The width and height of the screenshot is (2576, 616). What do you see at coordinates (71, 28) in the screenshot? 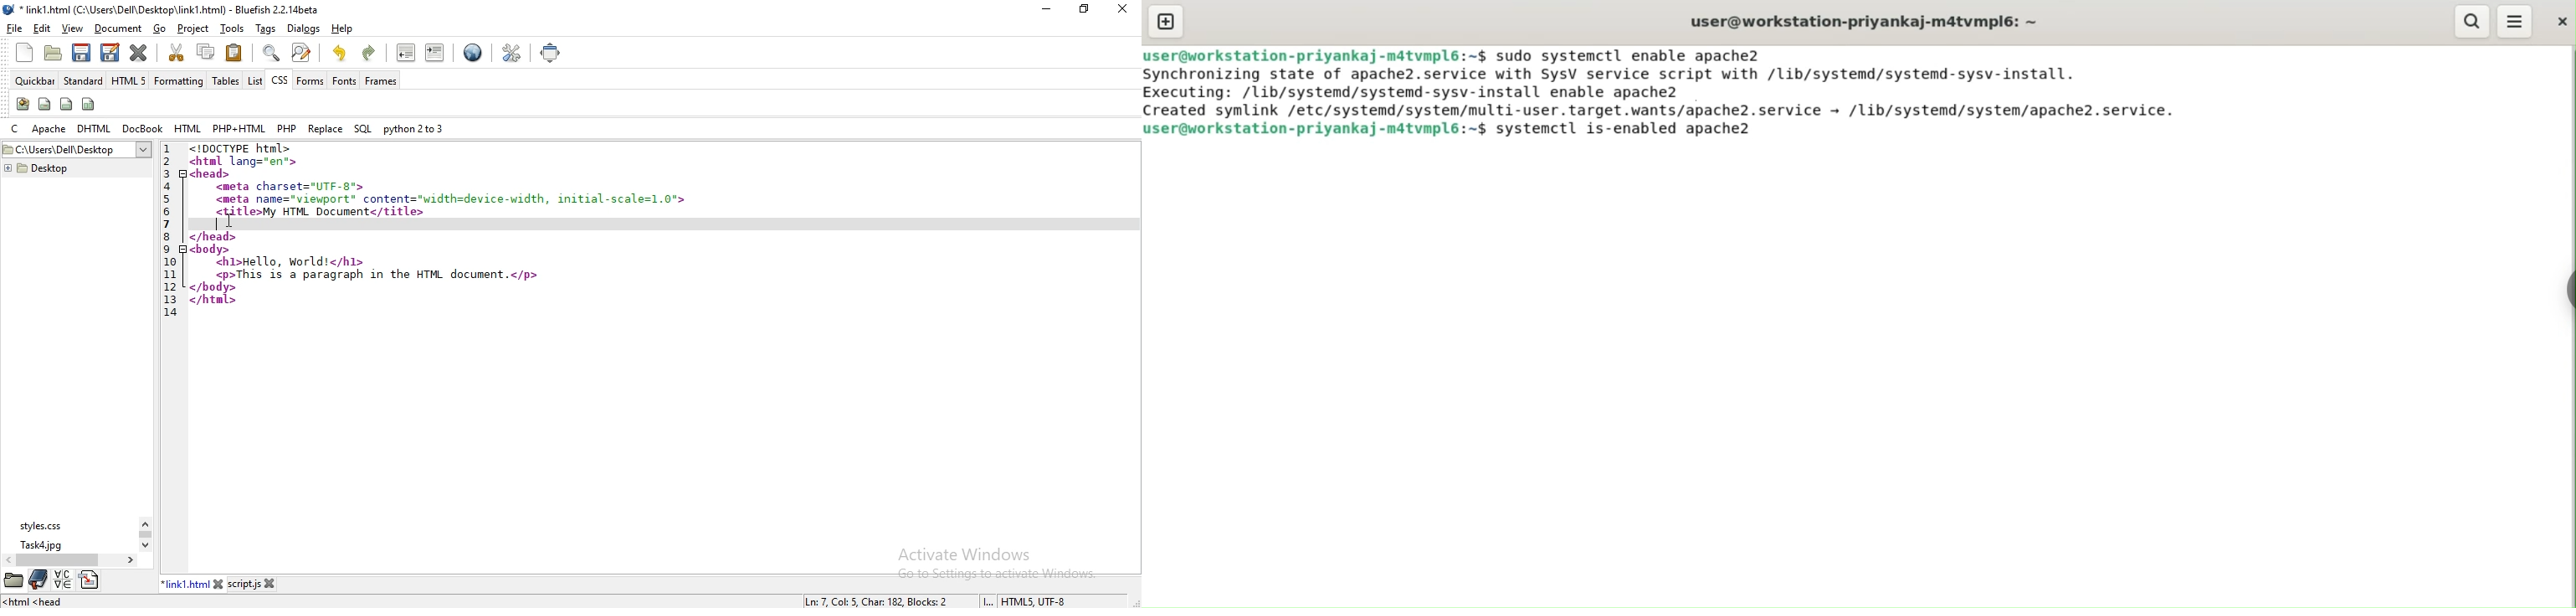
I see `view` at bounding box center [71, 28].